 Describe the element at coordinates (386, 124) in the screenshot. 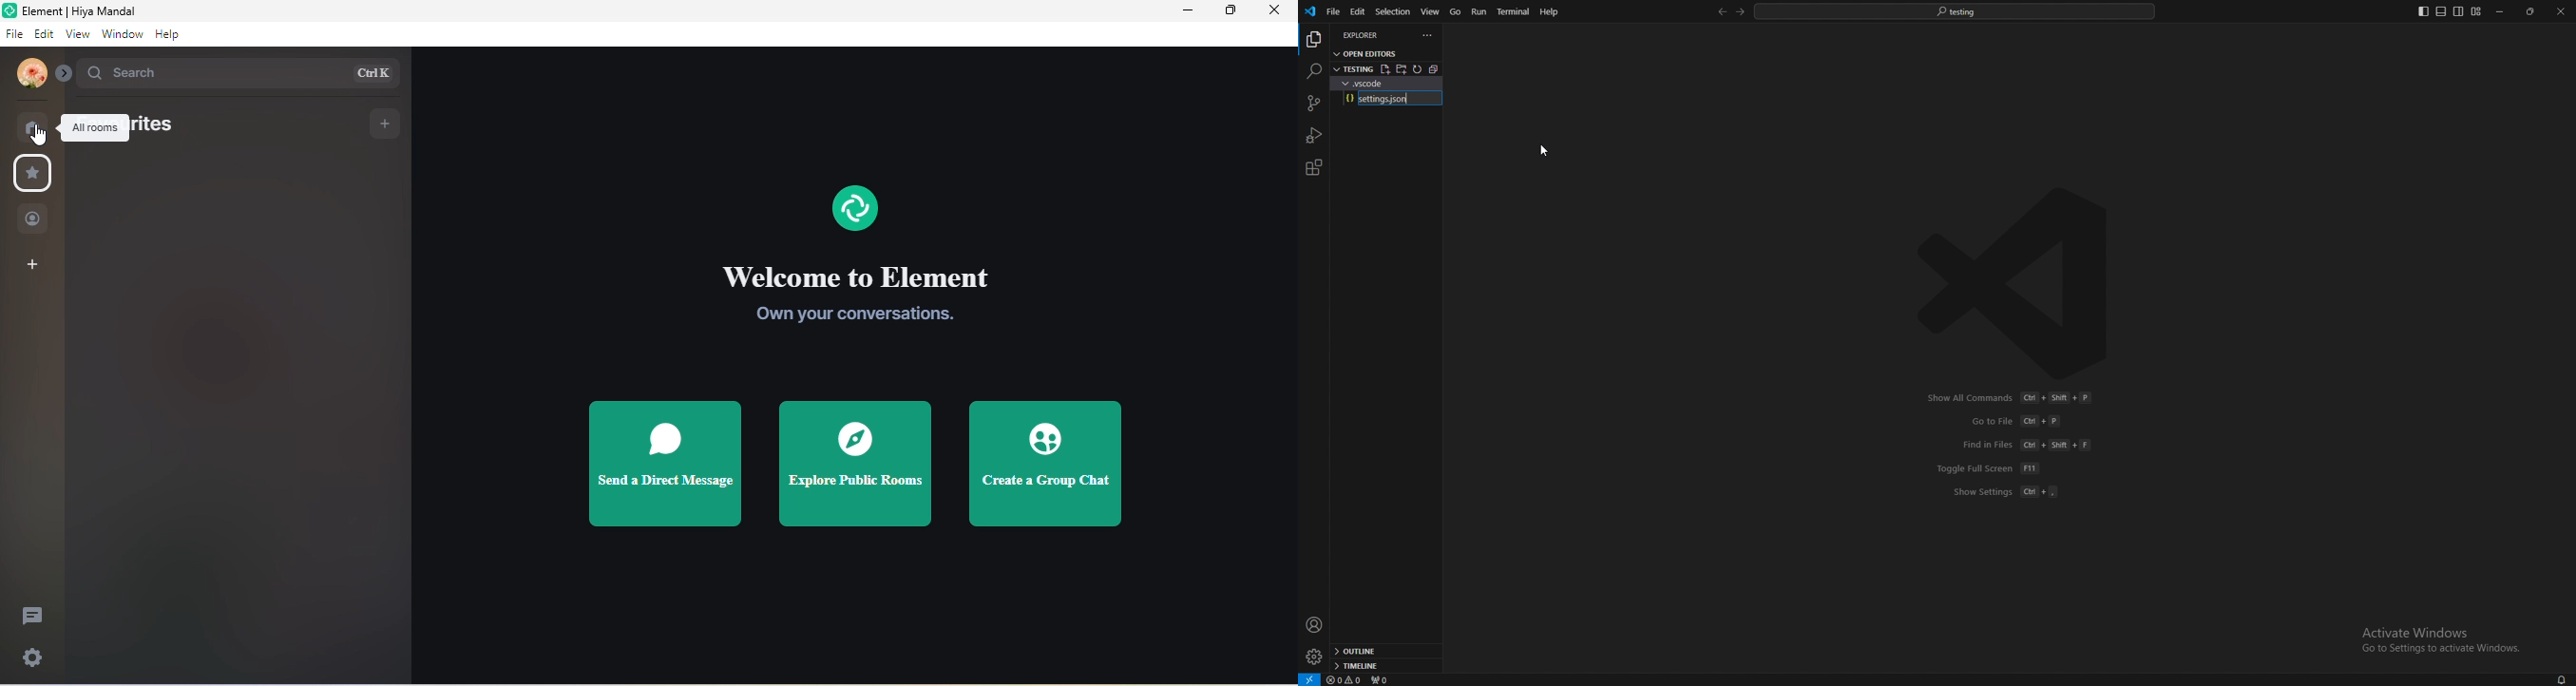

I see `Add Favorites` at that location.